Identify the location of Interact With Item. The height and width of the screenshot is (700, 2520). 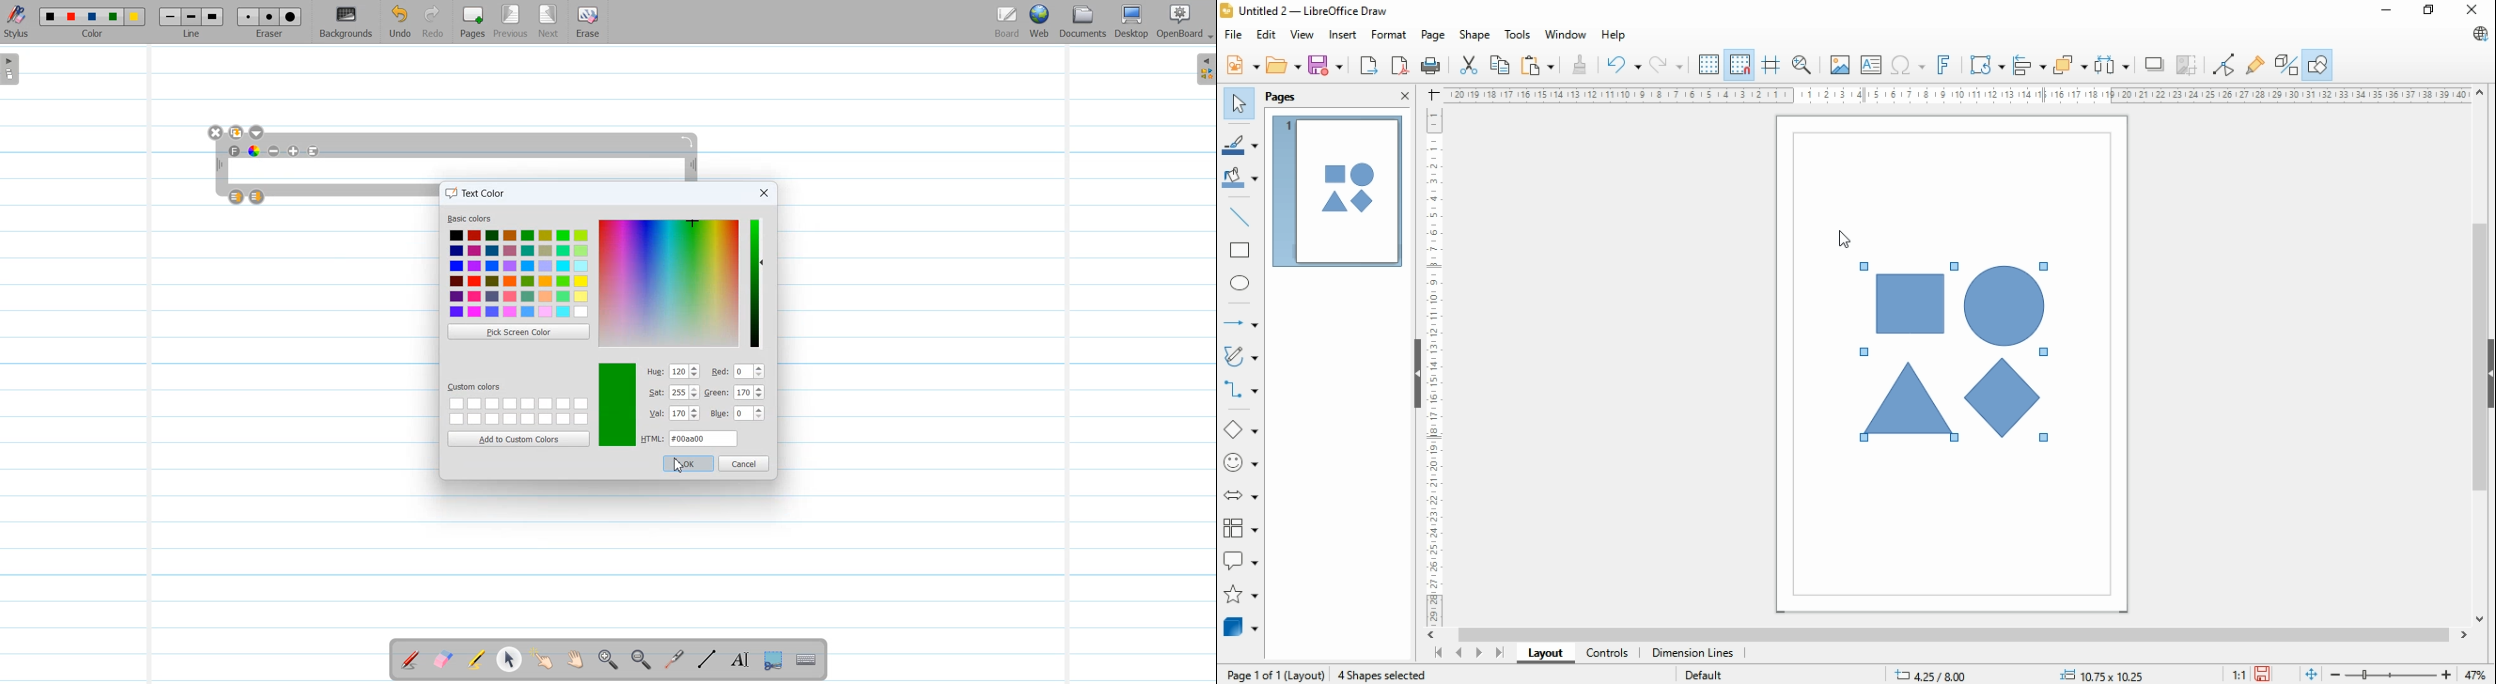
(543, 661).